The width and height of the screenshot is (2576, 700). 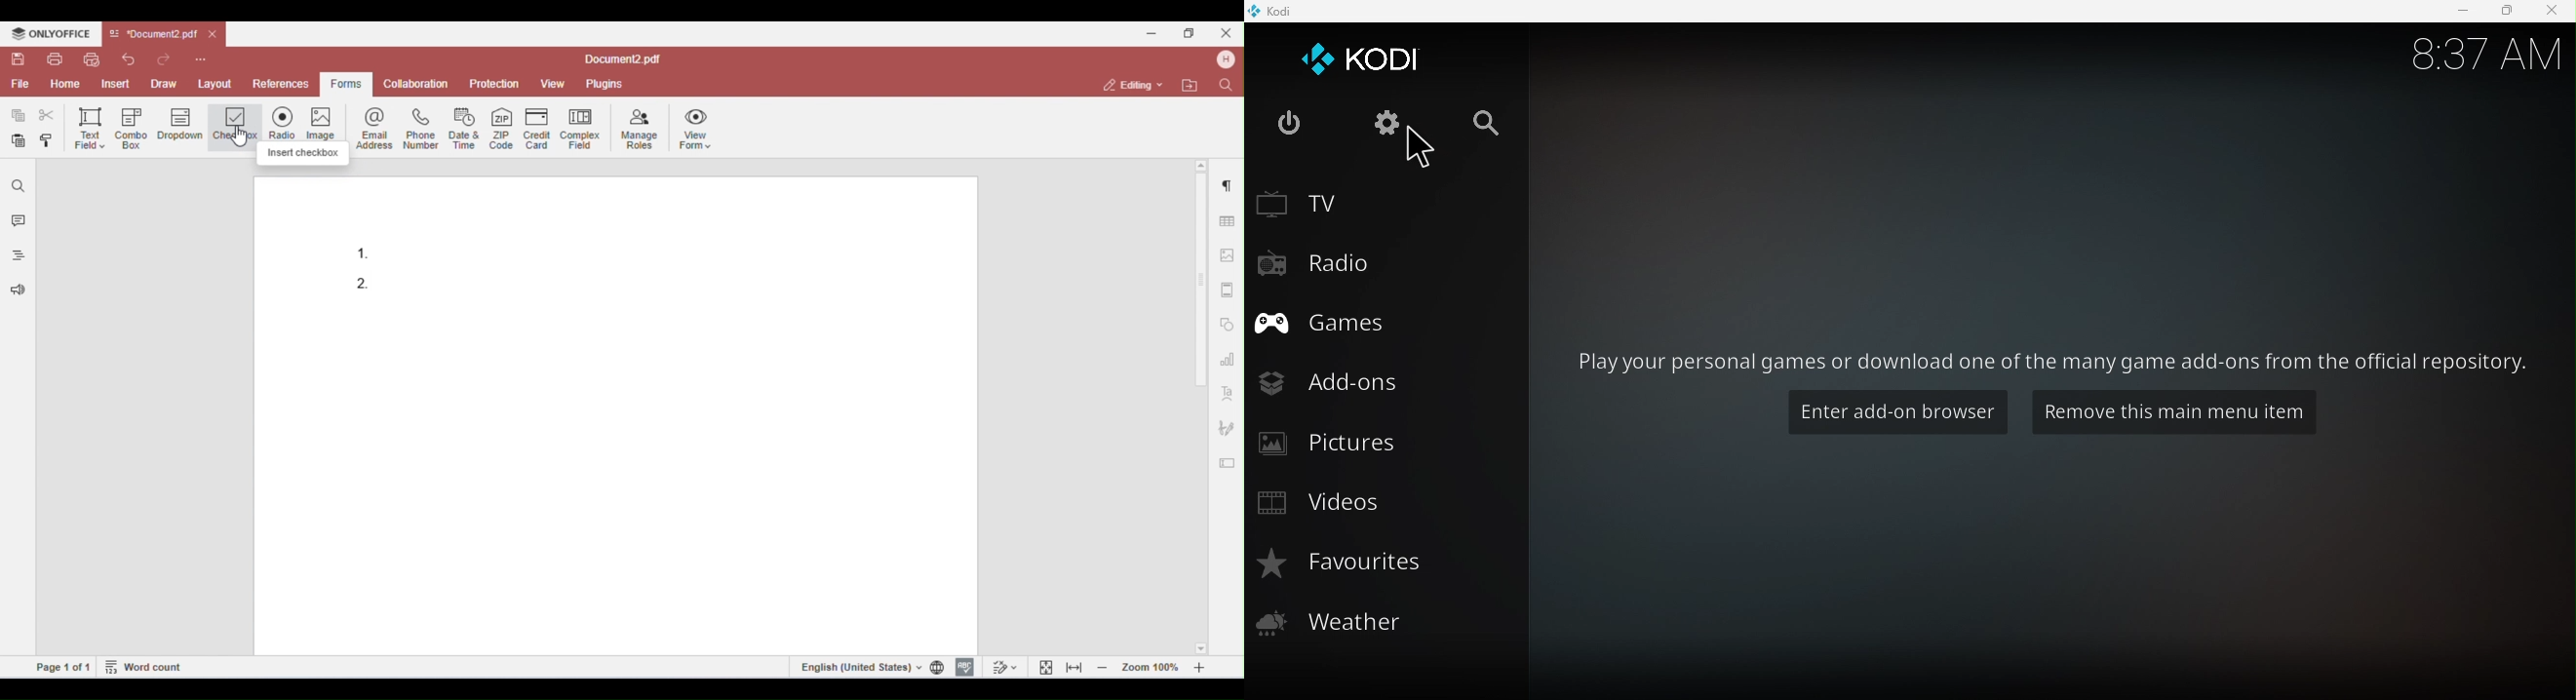 I want to click on Cursor, so click(x=1429, y=148).